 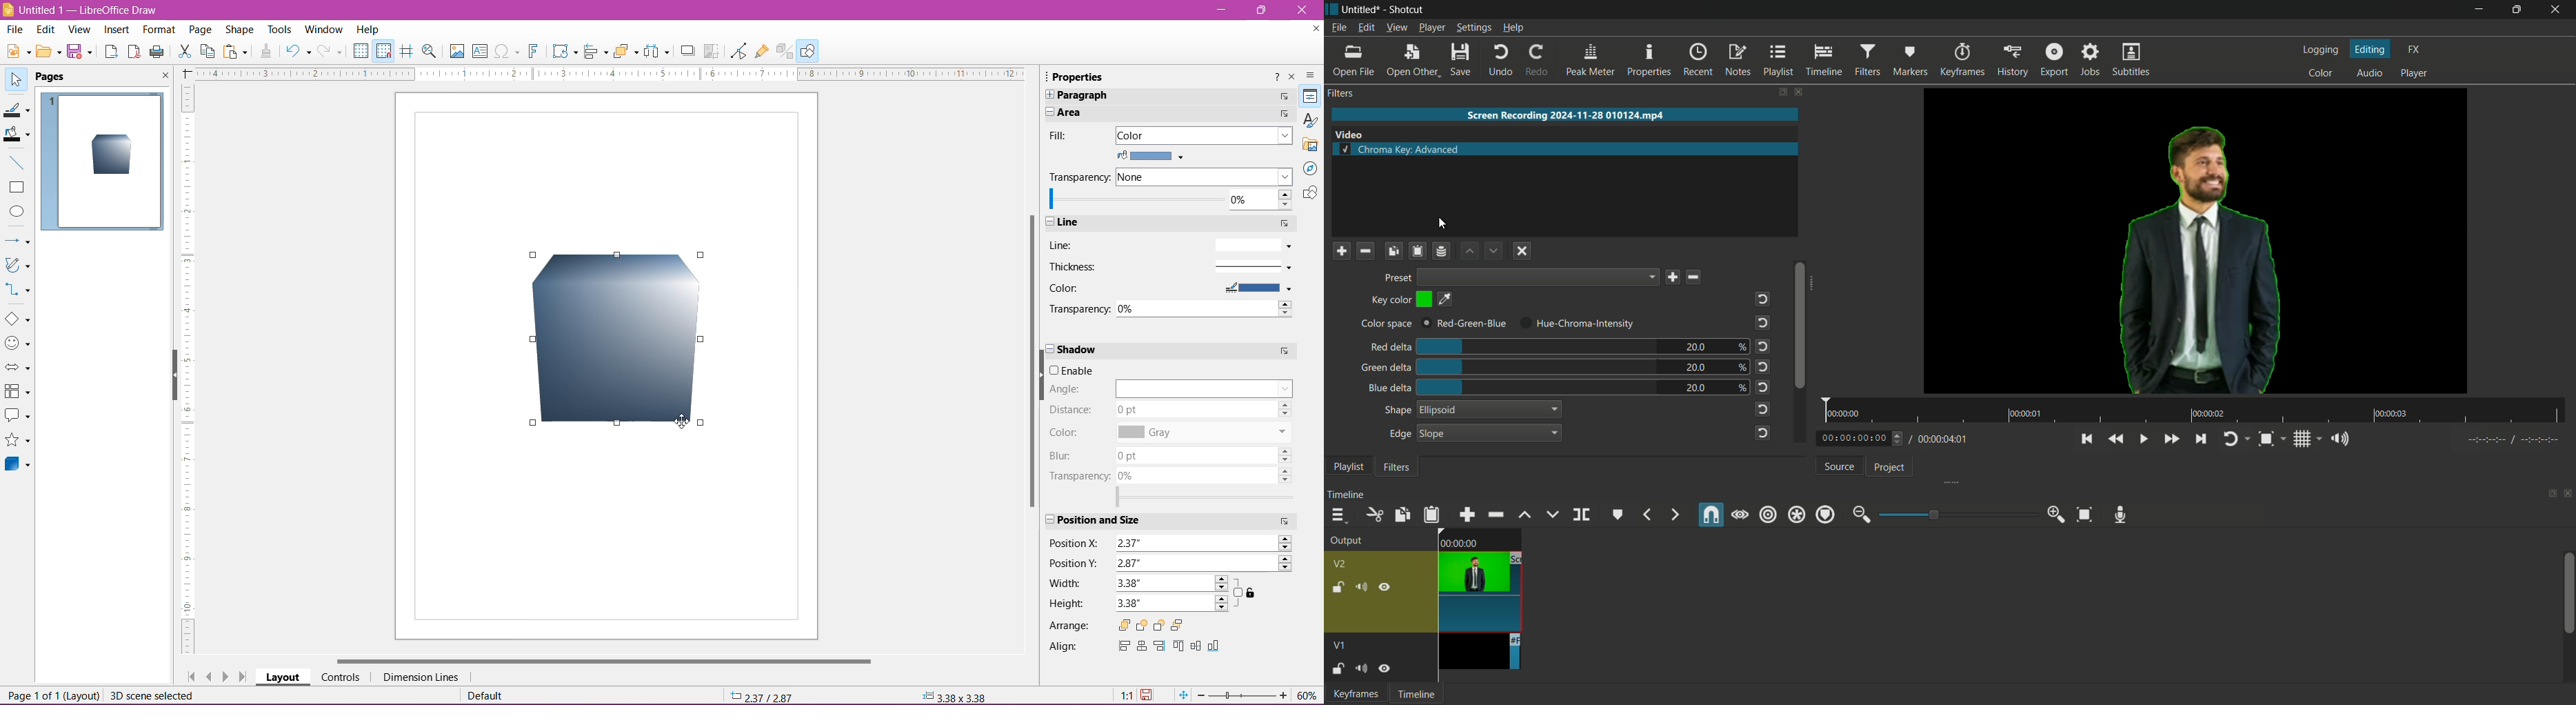 I want to click on Show Gluepoint Functions, so click(x=763, y=52).